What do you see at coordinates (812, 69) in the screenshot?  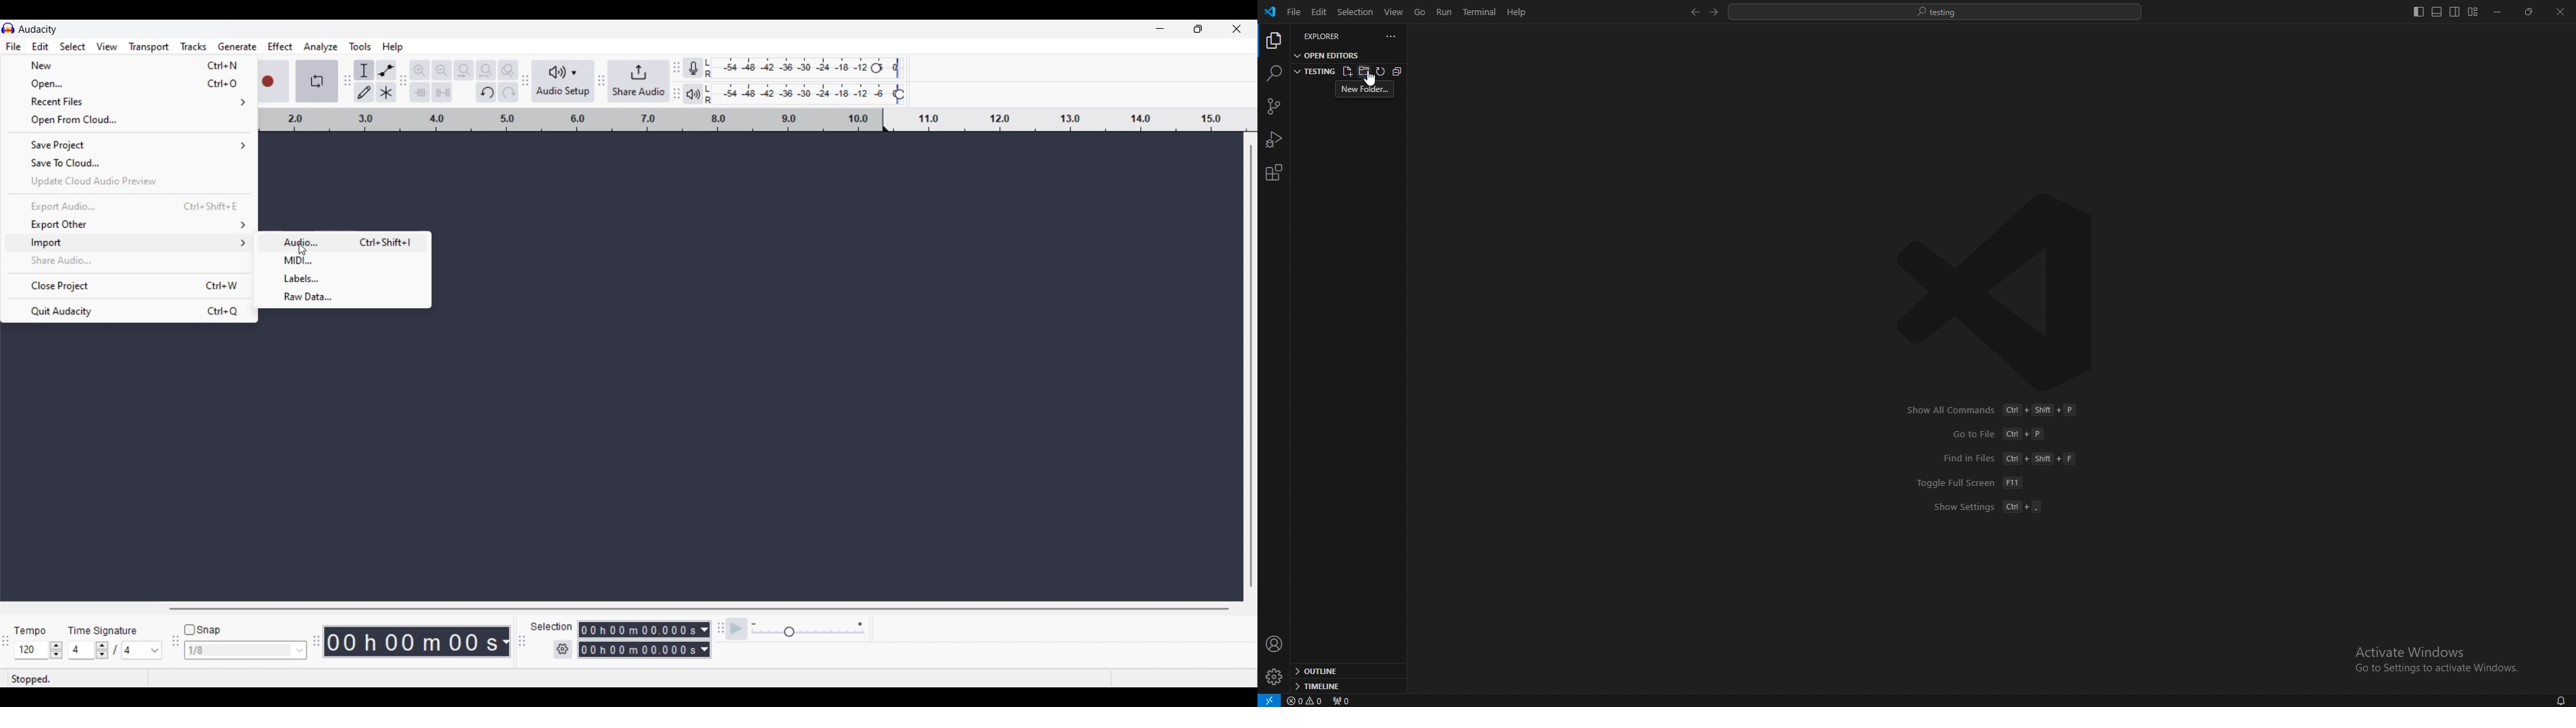 I see `Recording level` at bounding box center [812, 69].